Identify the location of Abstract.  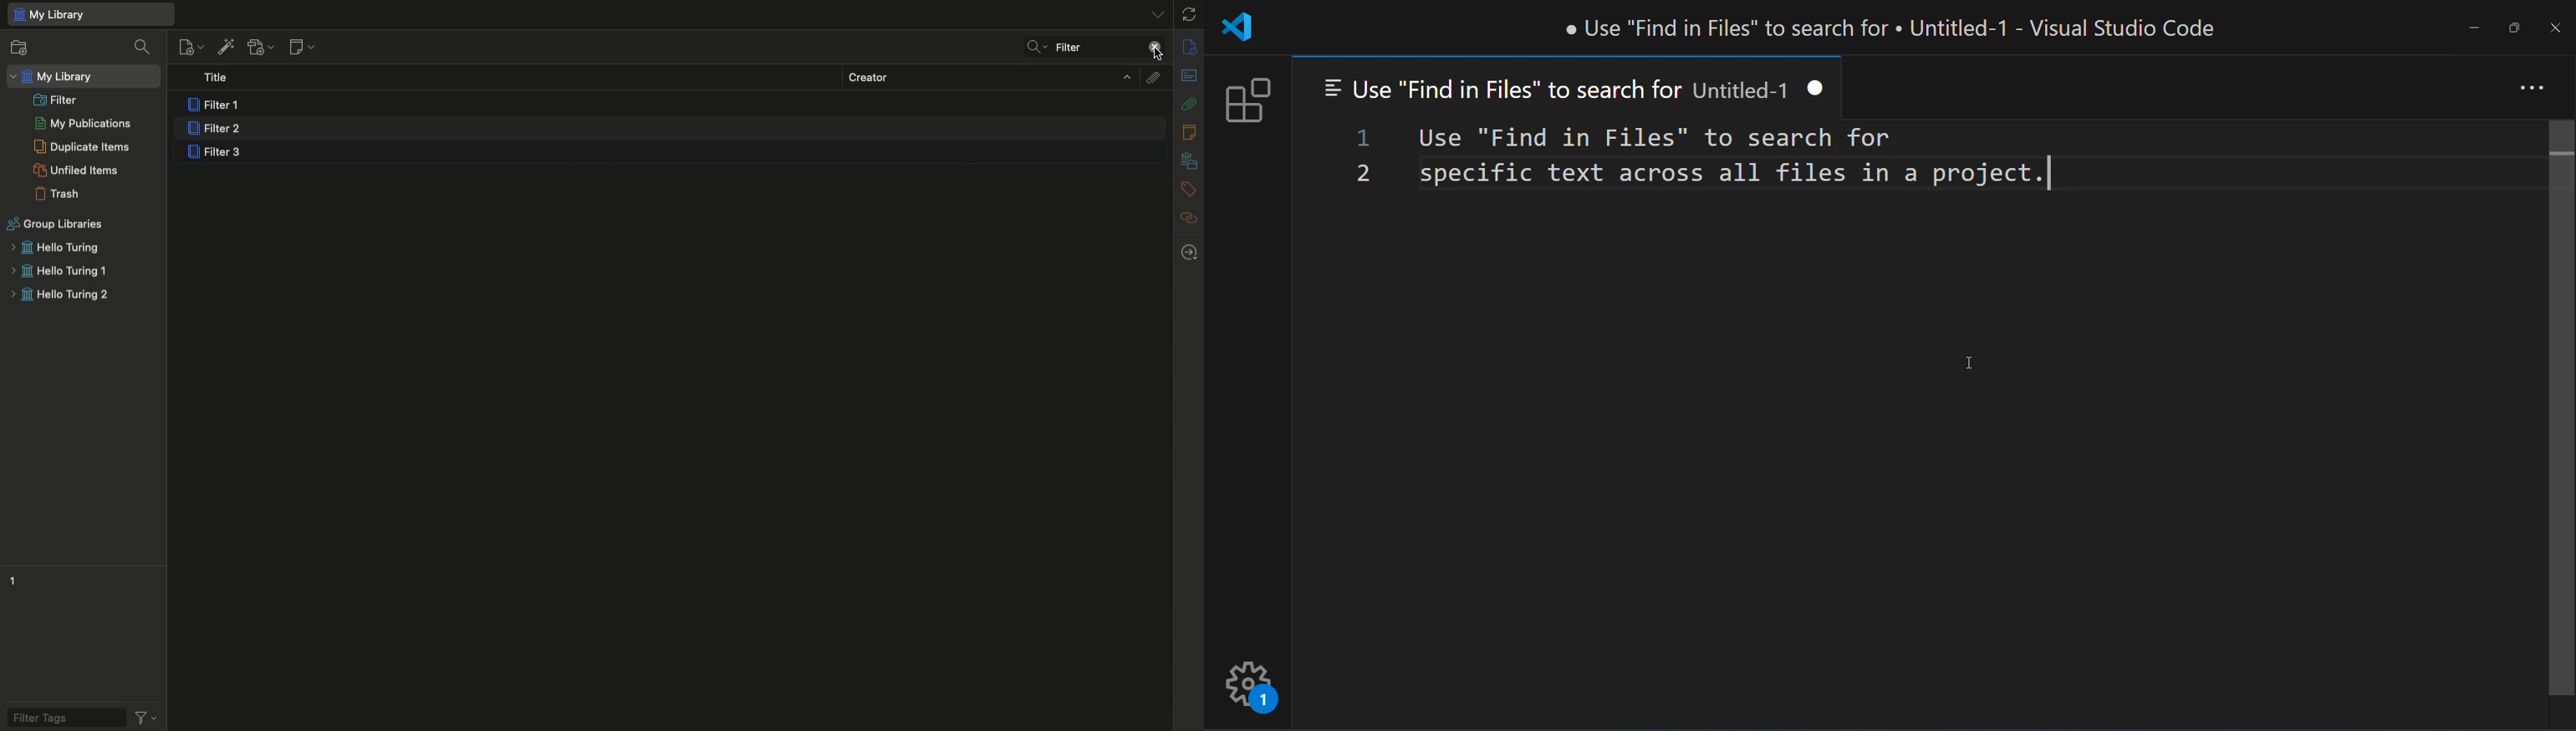
(1188, 77).